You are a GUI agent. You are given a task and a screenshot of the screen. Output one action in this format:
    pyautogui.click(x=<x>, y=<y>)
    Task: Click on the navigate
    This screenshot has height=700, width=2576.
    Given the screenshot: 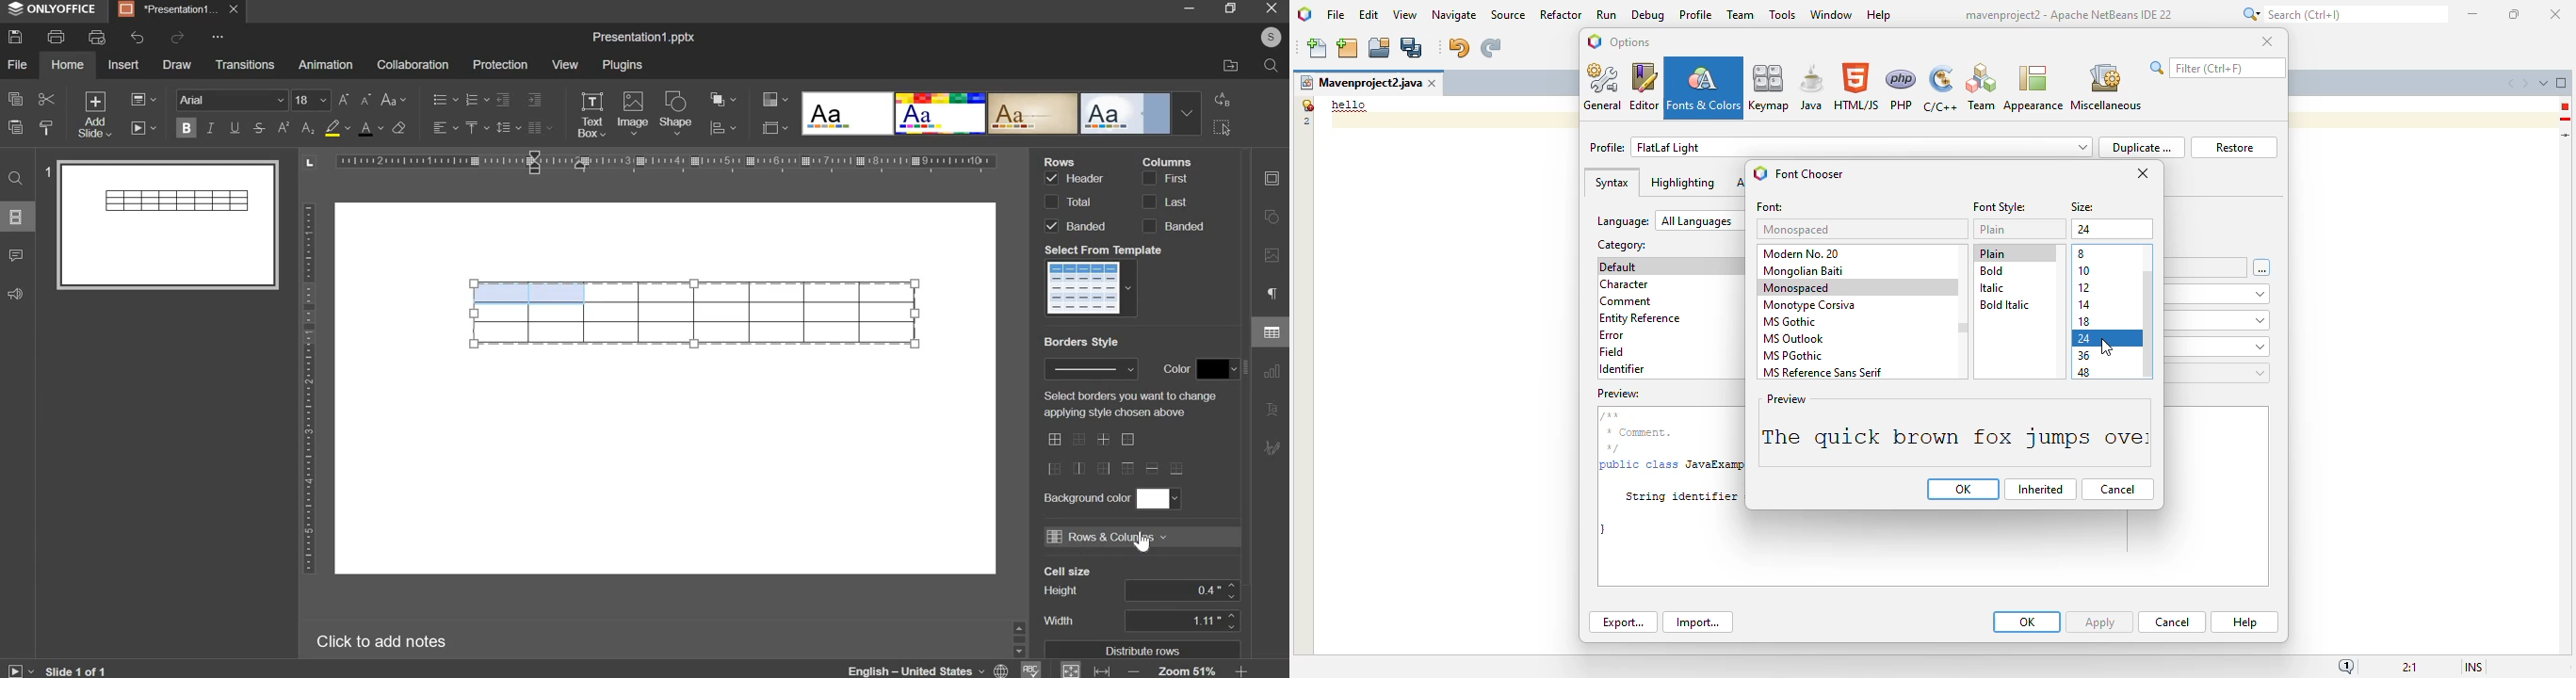 What is the action you would take?
    pyautogui.click(x=1455, y=15)
    